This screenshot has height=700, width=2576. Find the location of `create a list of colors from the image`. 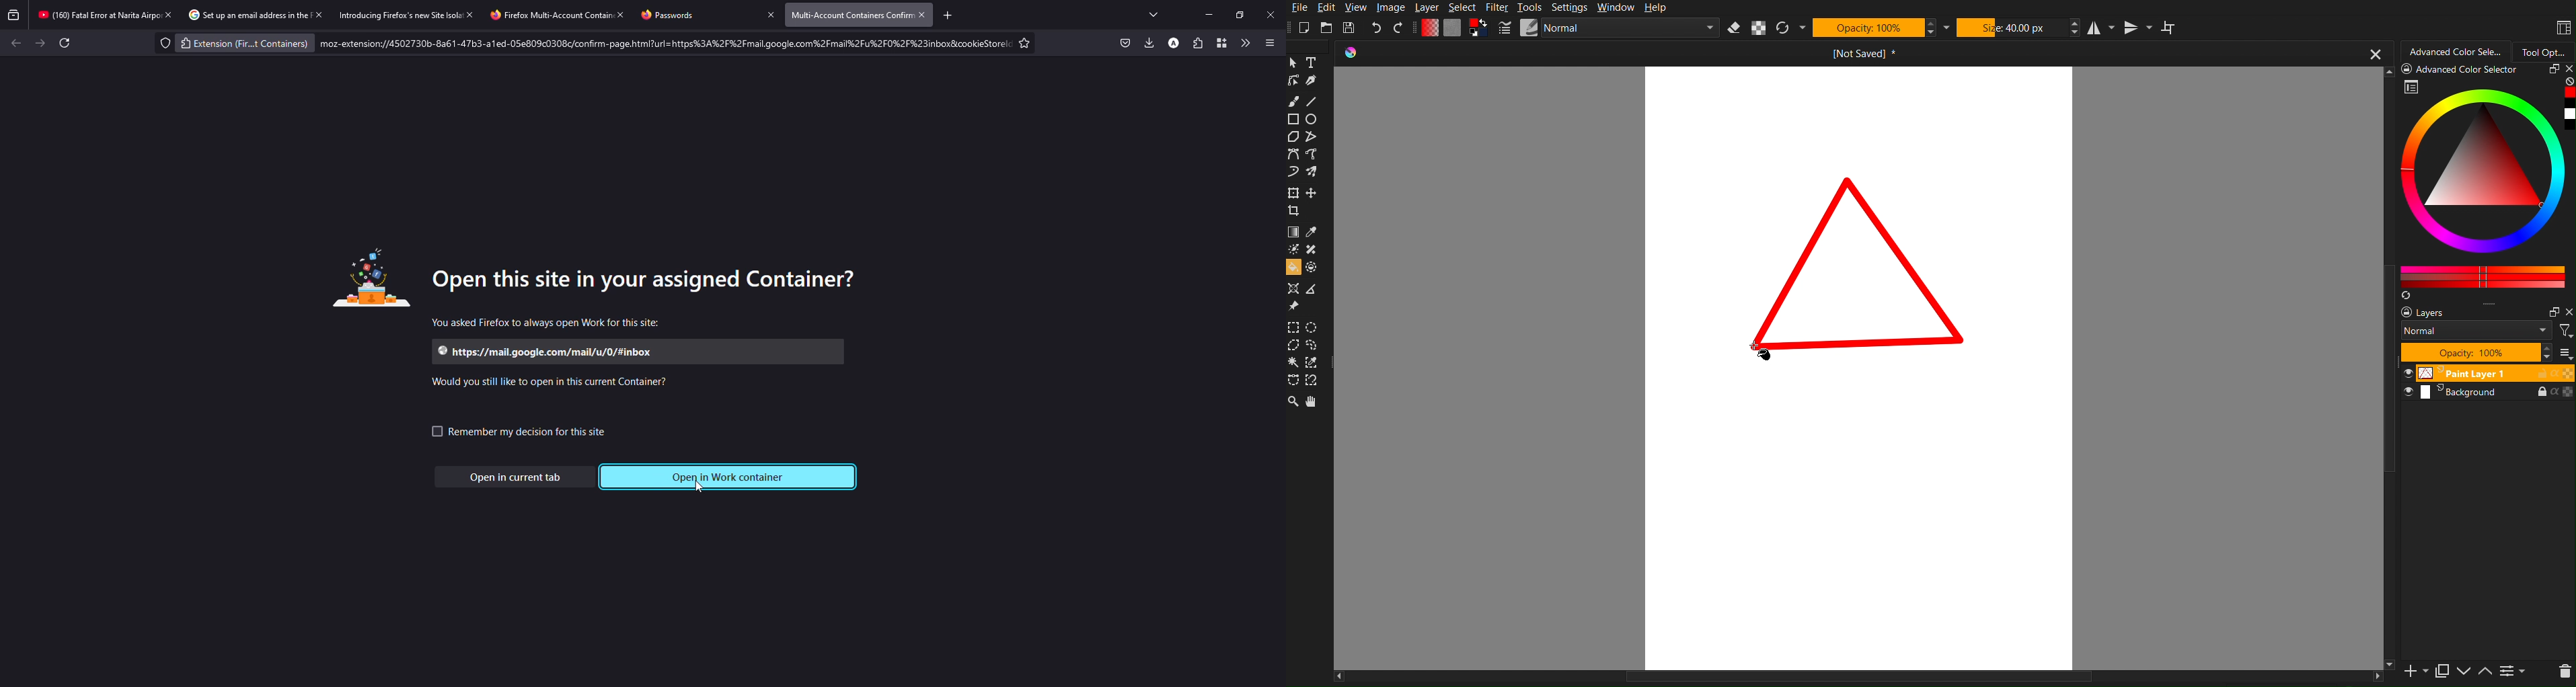

create a list of colors from the image is located at coordinates (2409, 296).